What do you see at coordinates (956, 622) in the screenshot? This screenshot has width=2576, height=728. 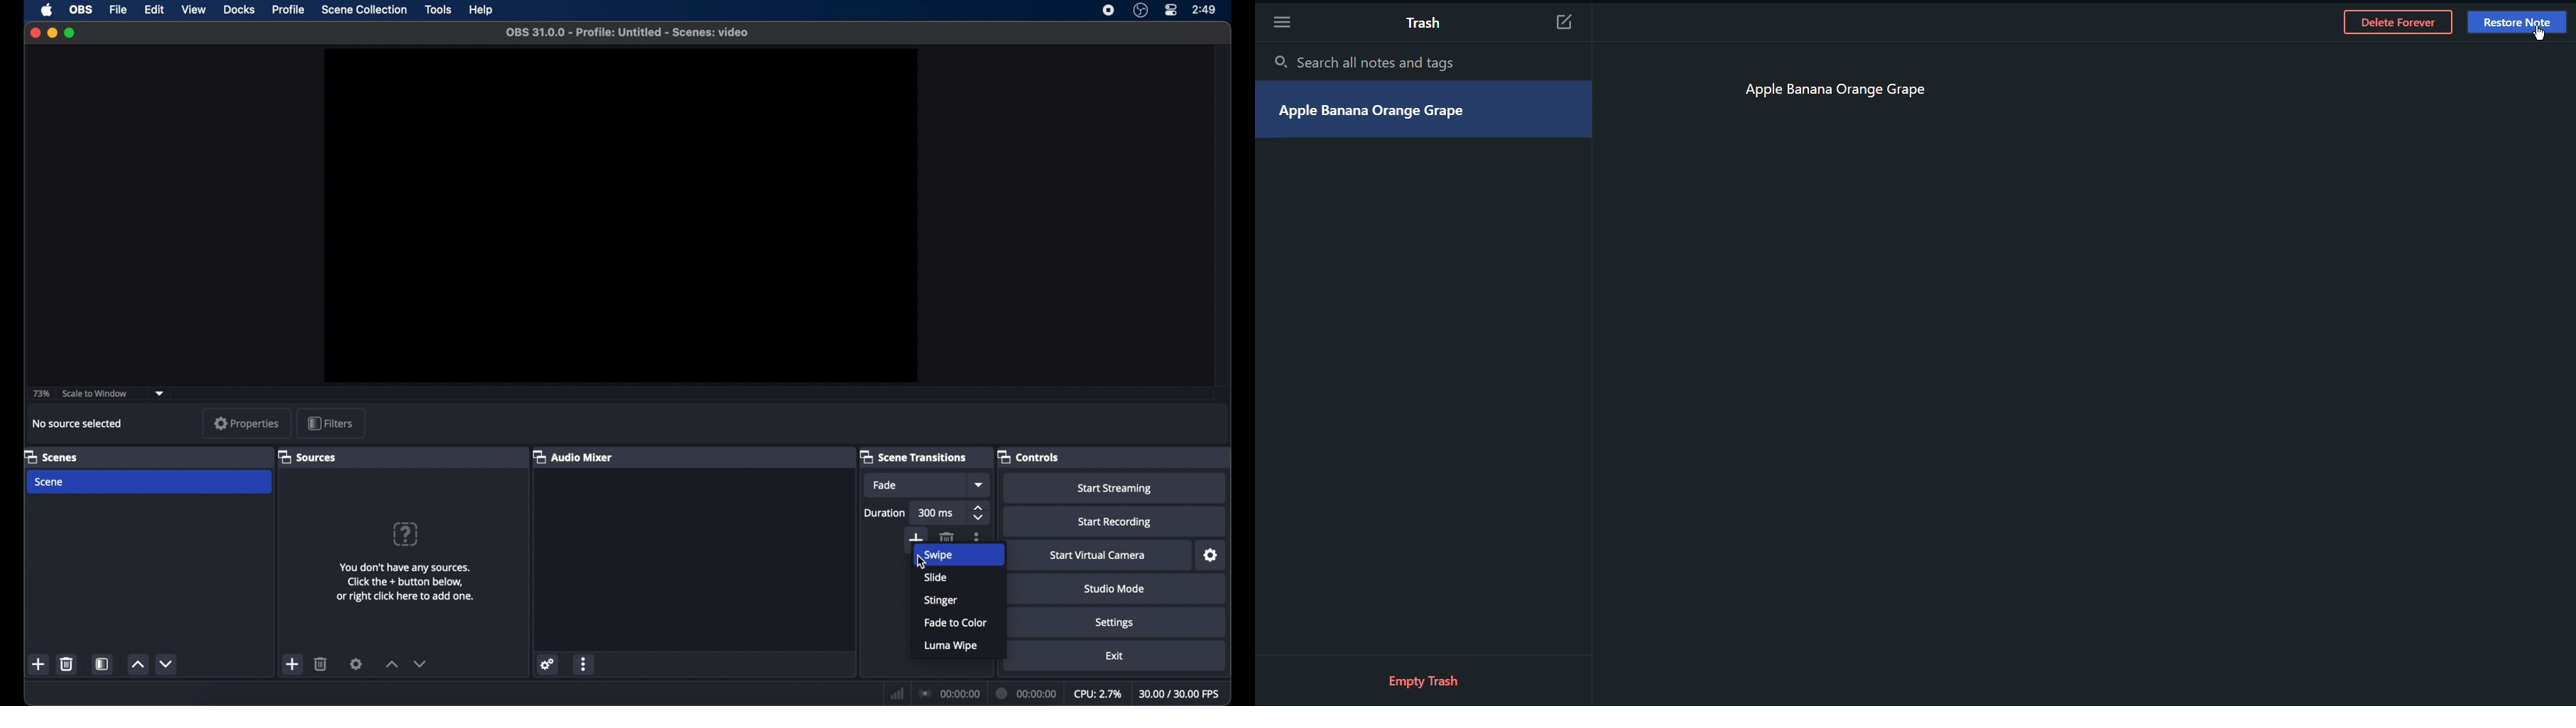 I see `fade to color` at bounding box center [956, 622].